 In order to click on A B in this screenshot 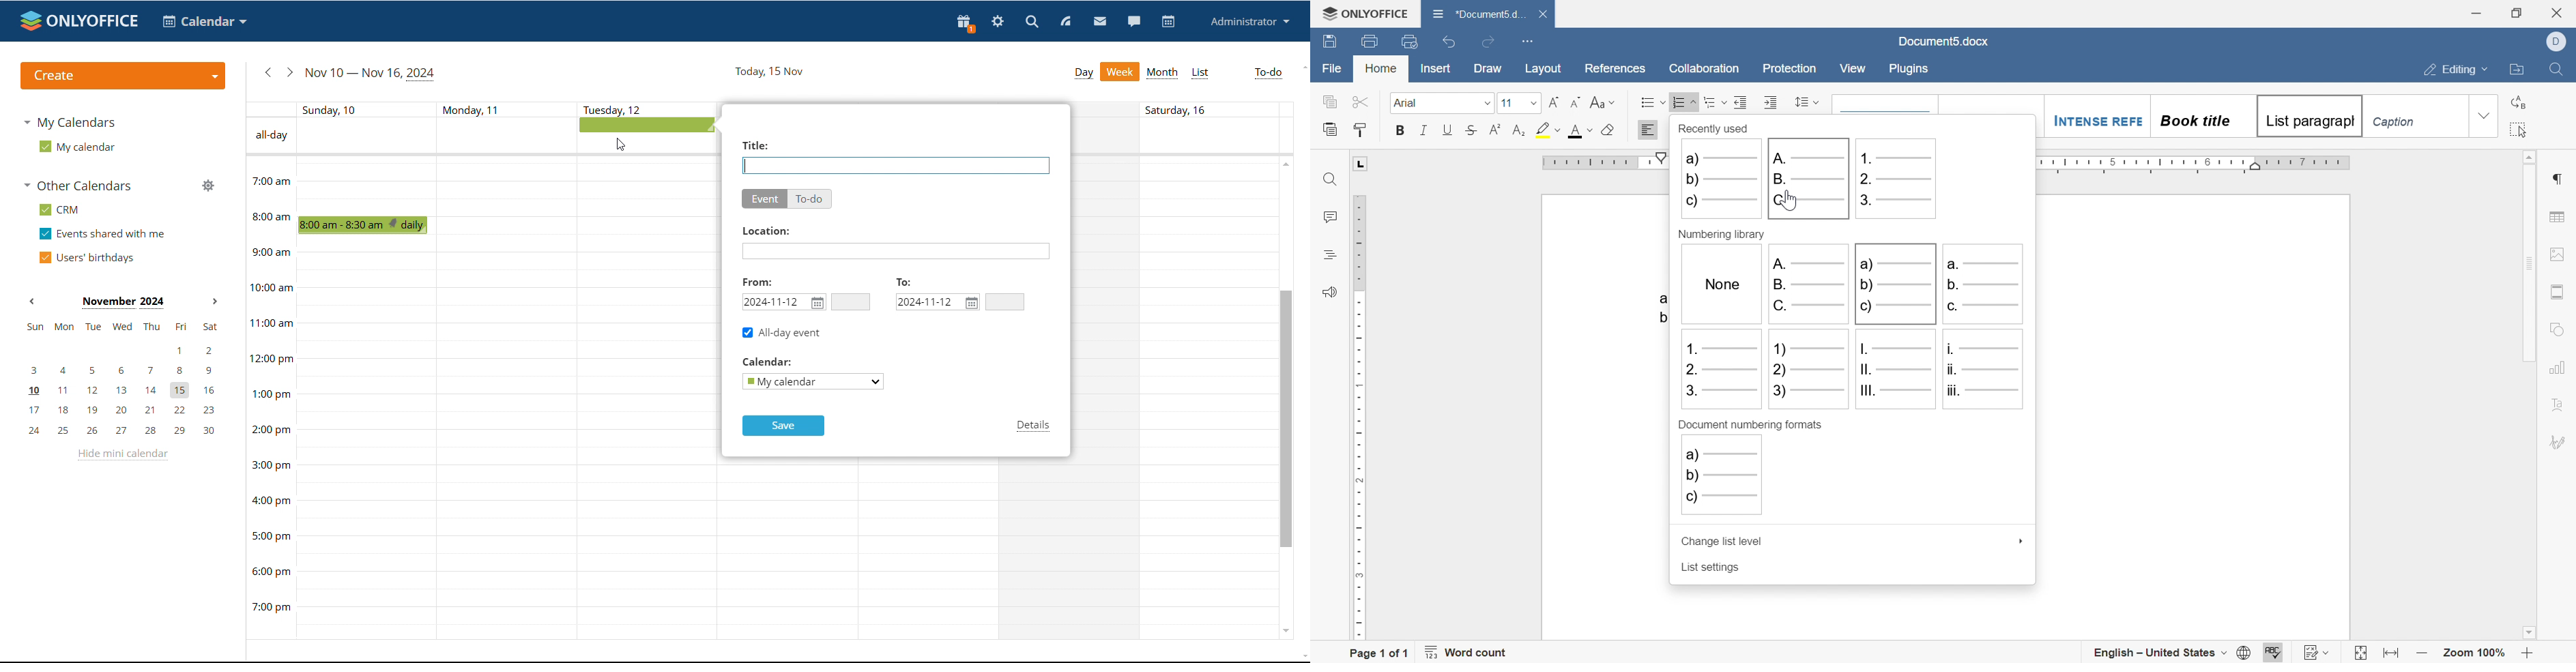, I will do `click(1658, 306)`.